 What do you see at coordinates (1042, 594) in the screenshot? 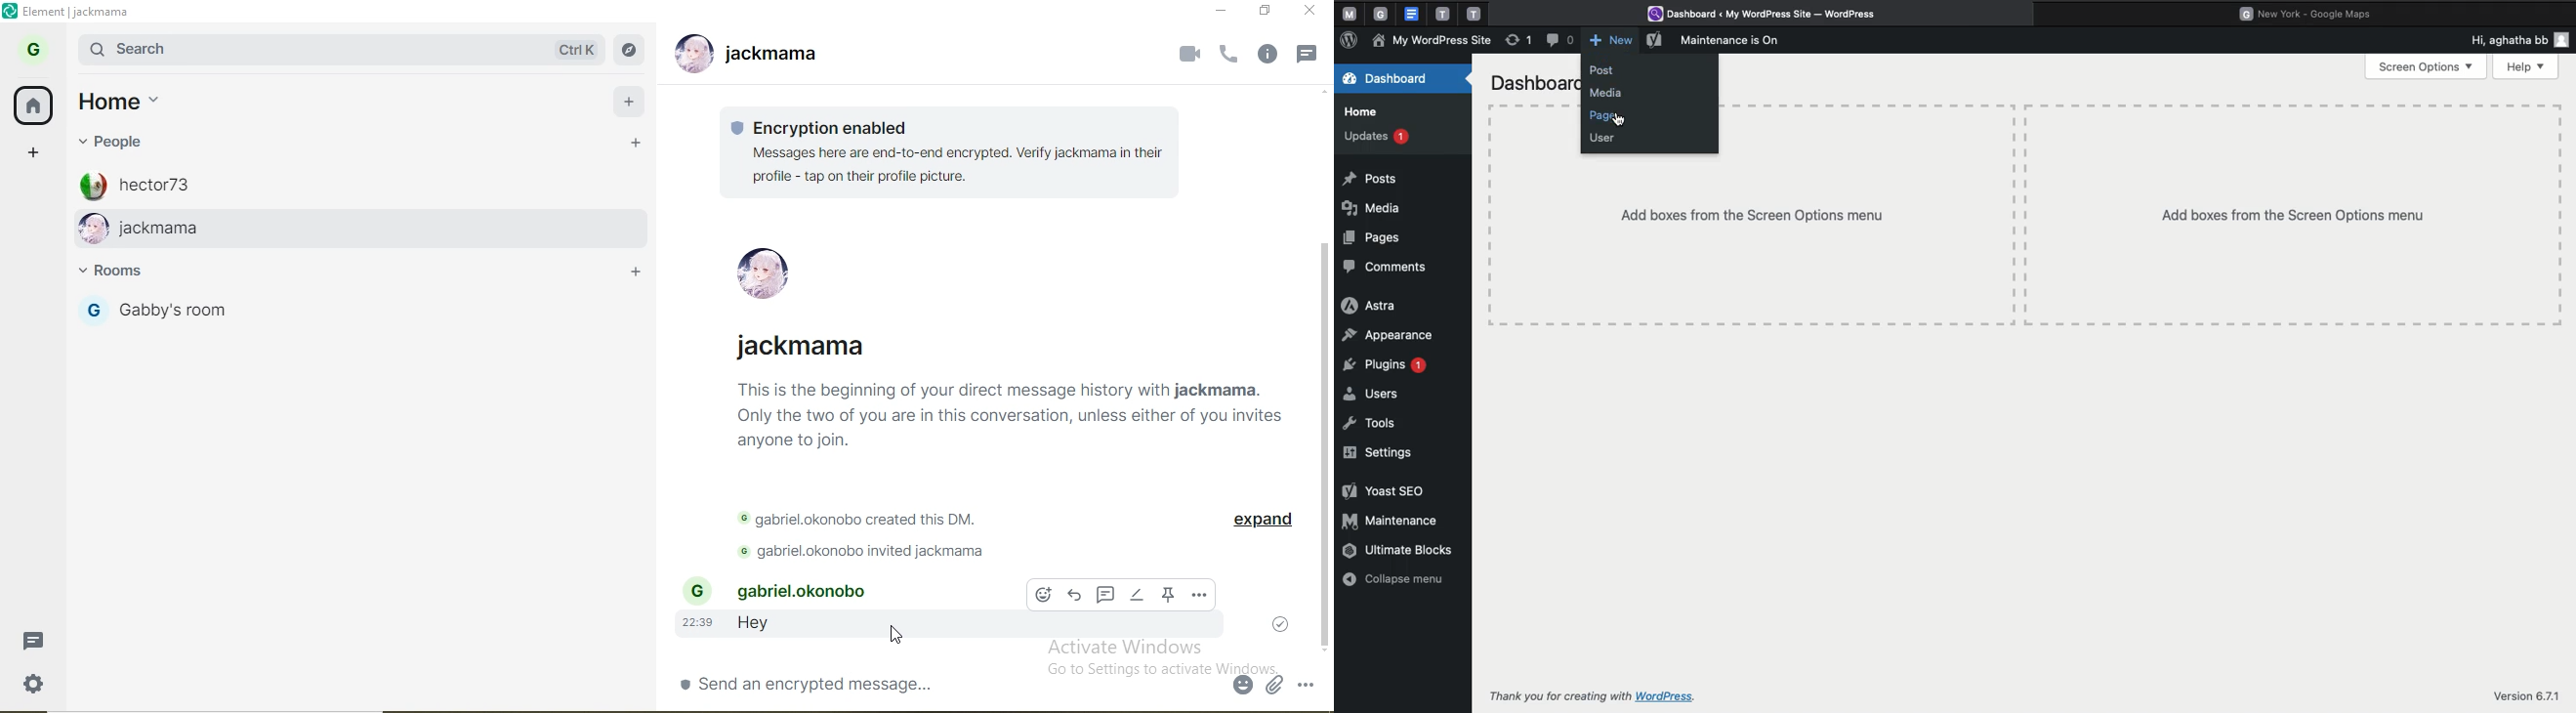
I see `emoji` at bounding box center [1042, 594].